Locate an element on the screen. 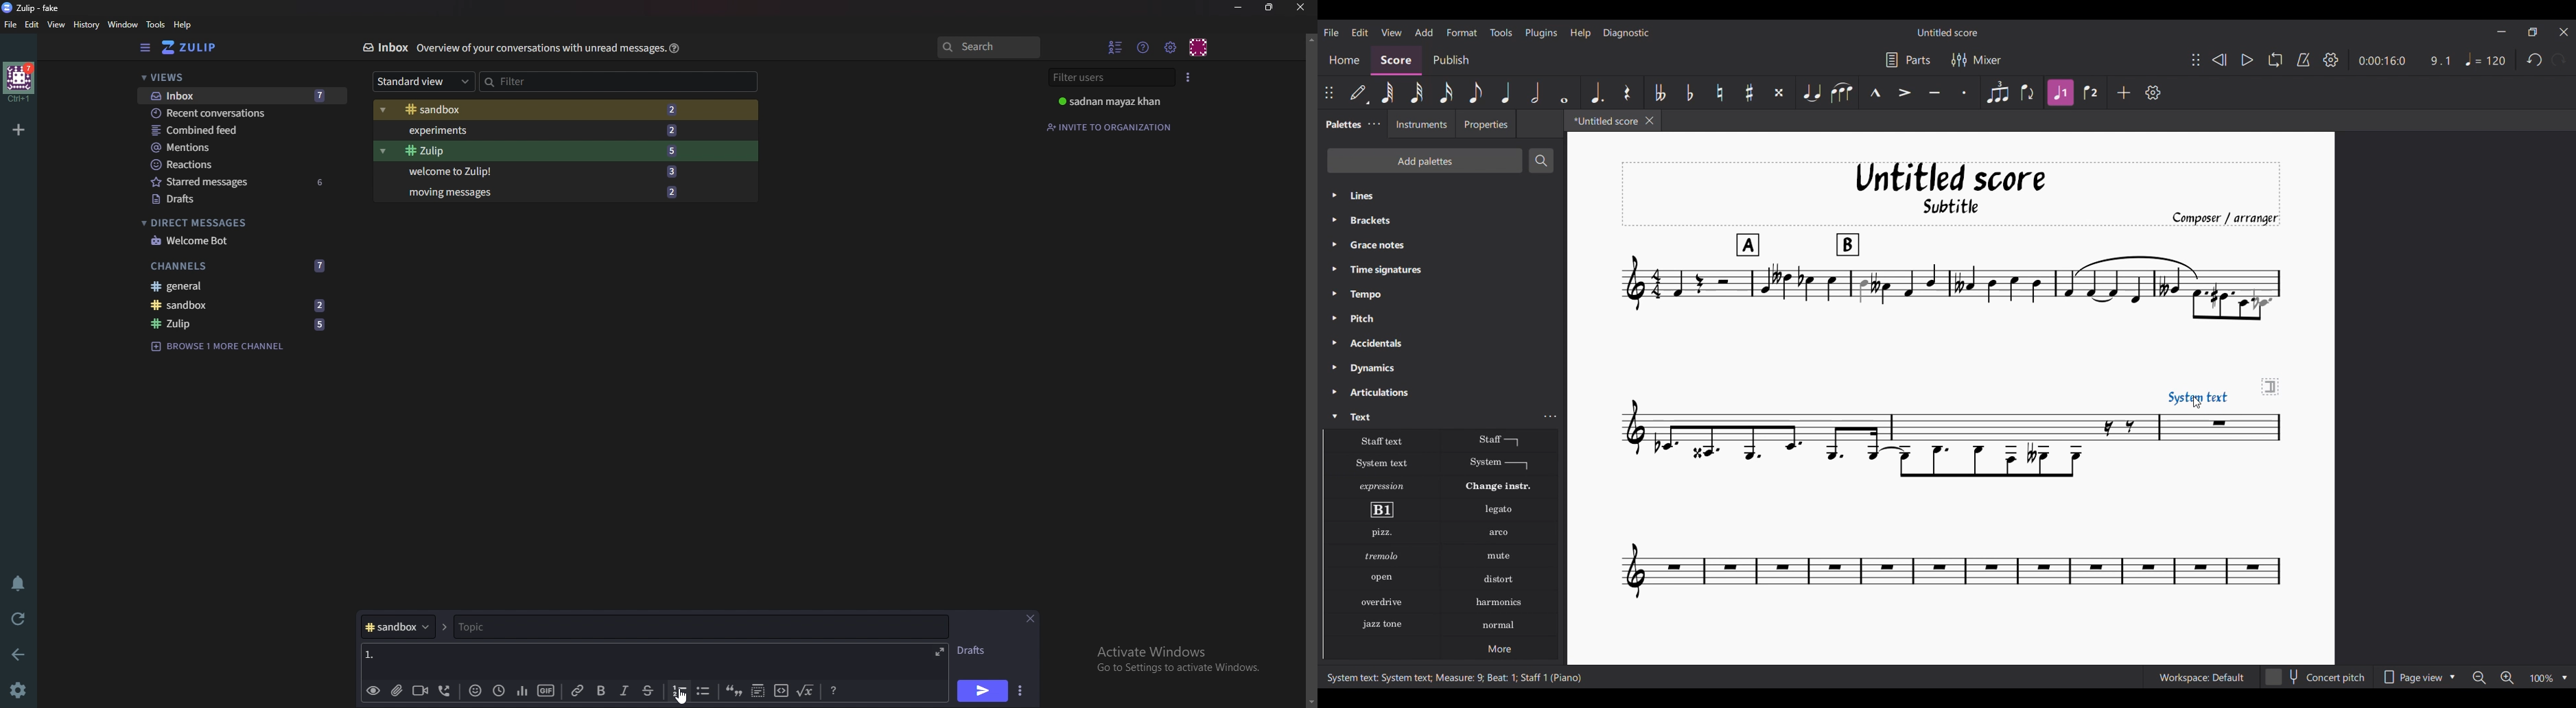  Add organization is located at coordinates (20, 128).